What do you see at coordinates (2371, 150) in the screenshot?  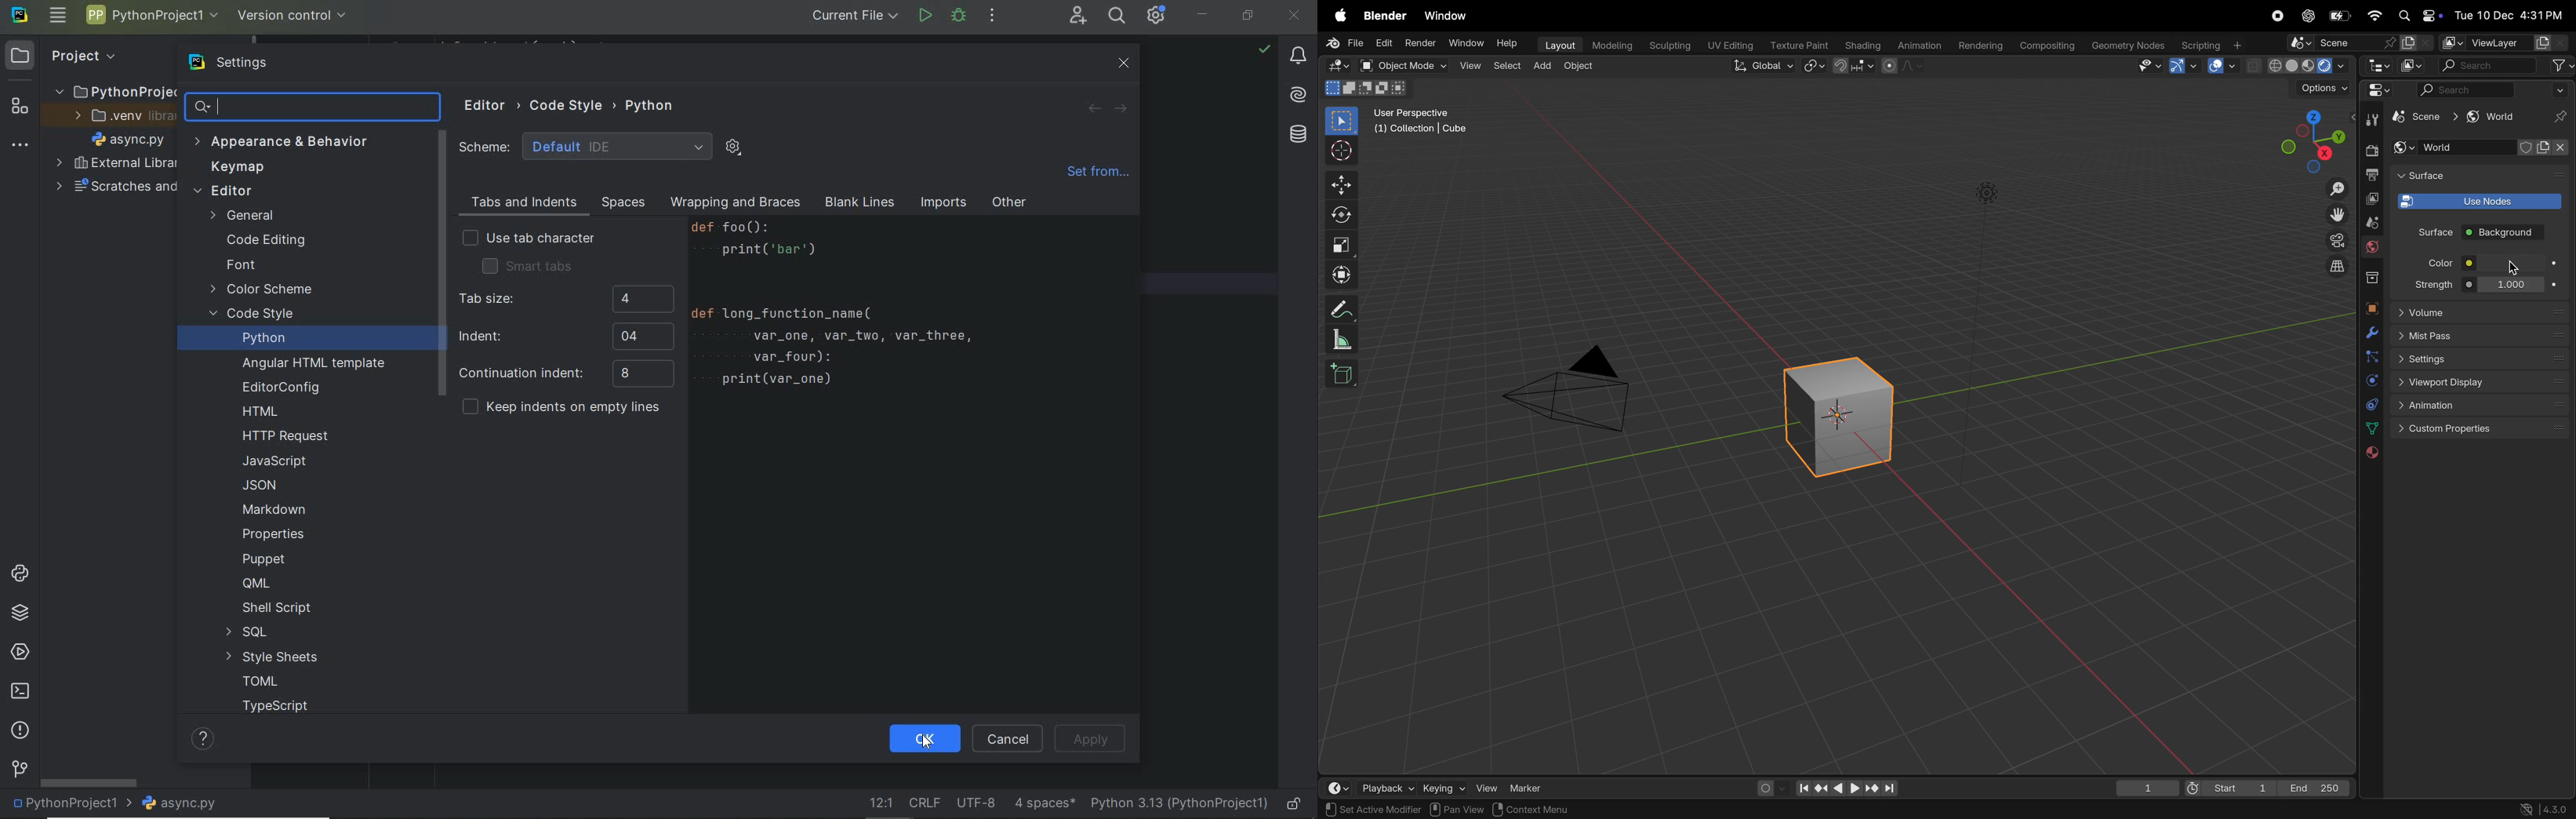 I see `render` at bounding box center [2371, 150].